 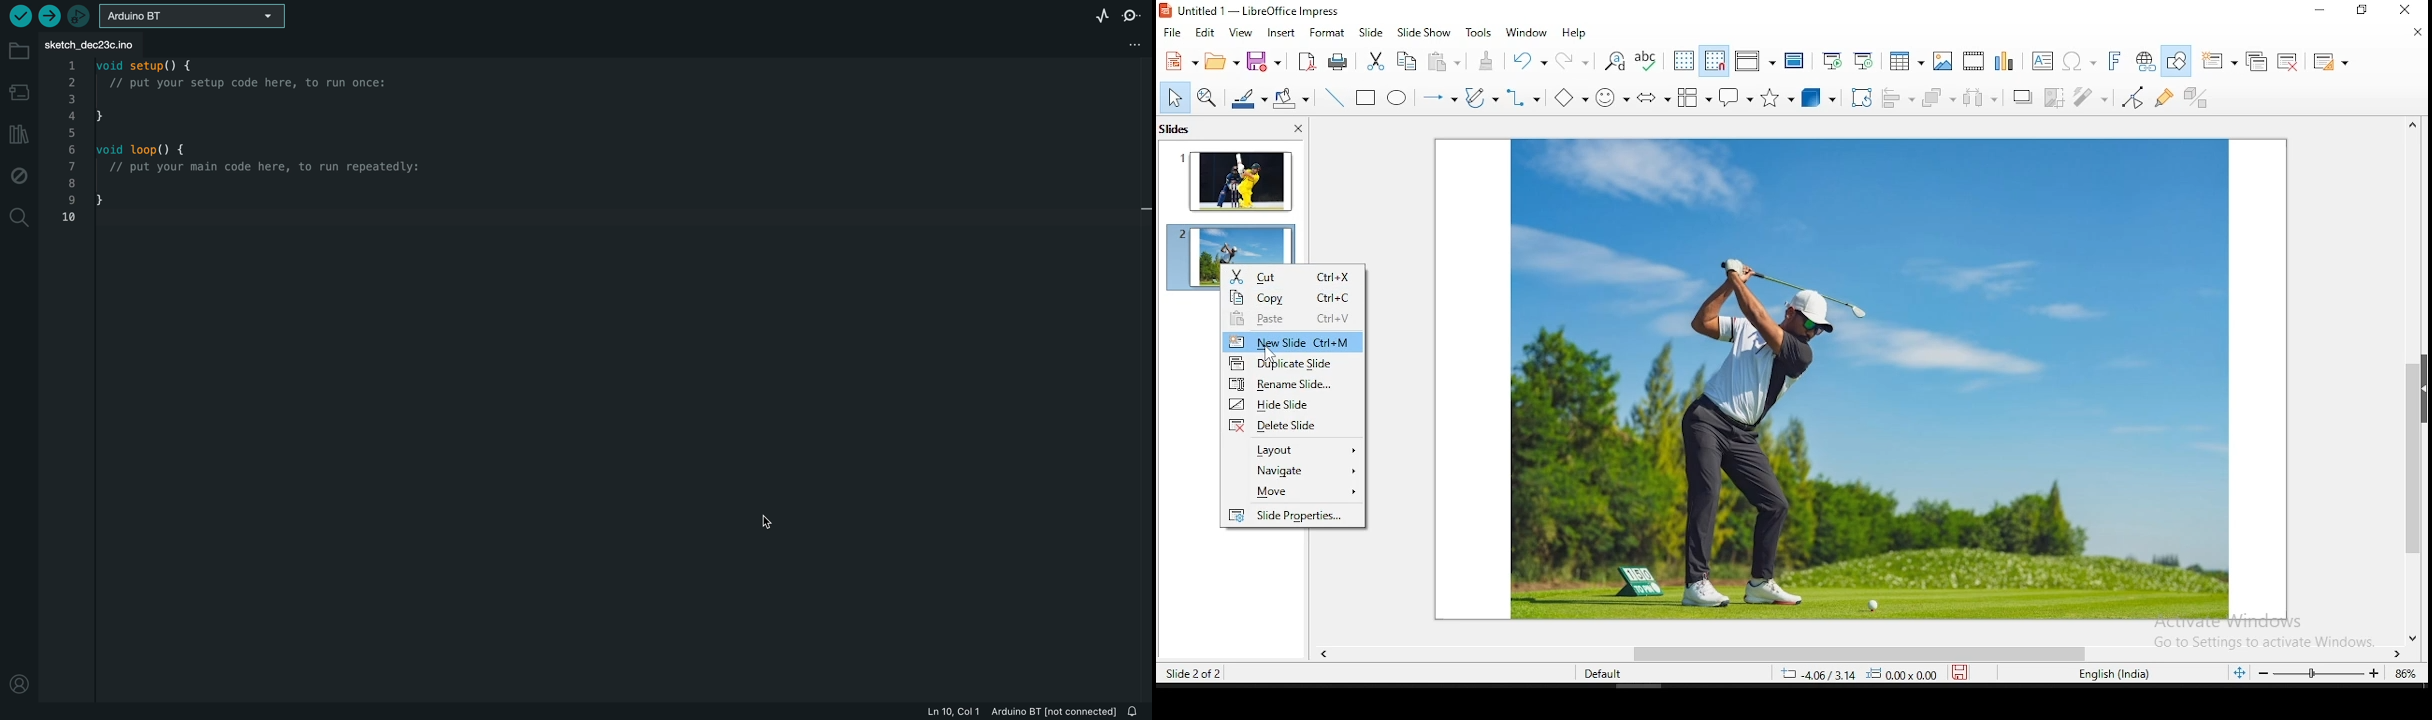 What do you see at coordinates (1294, 318) in the screenshot?
I see `Paste` at bounding box center [1294, 318].